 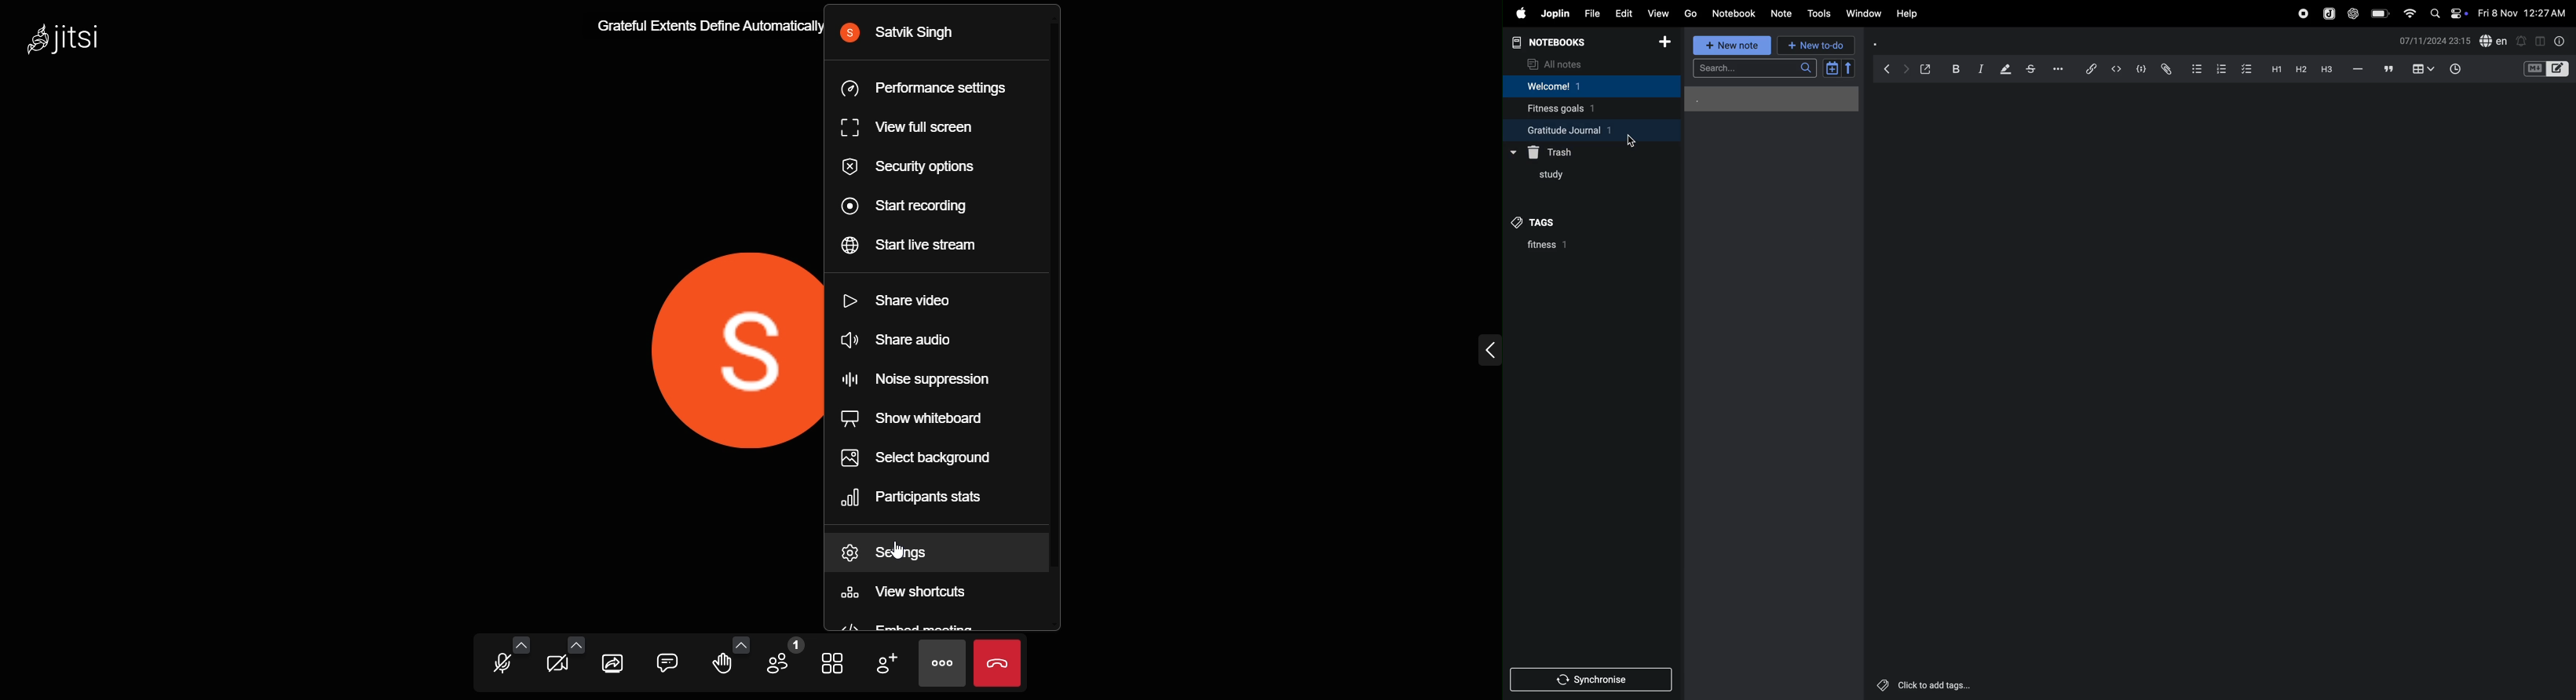 I want to click on window, so click(x=1864, y=12).